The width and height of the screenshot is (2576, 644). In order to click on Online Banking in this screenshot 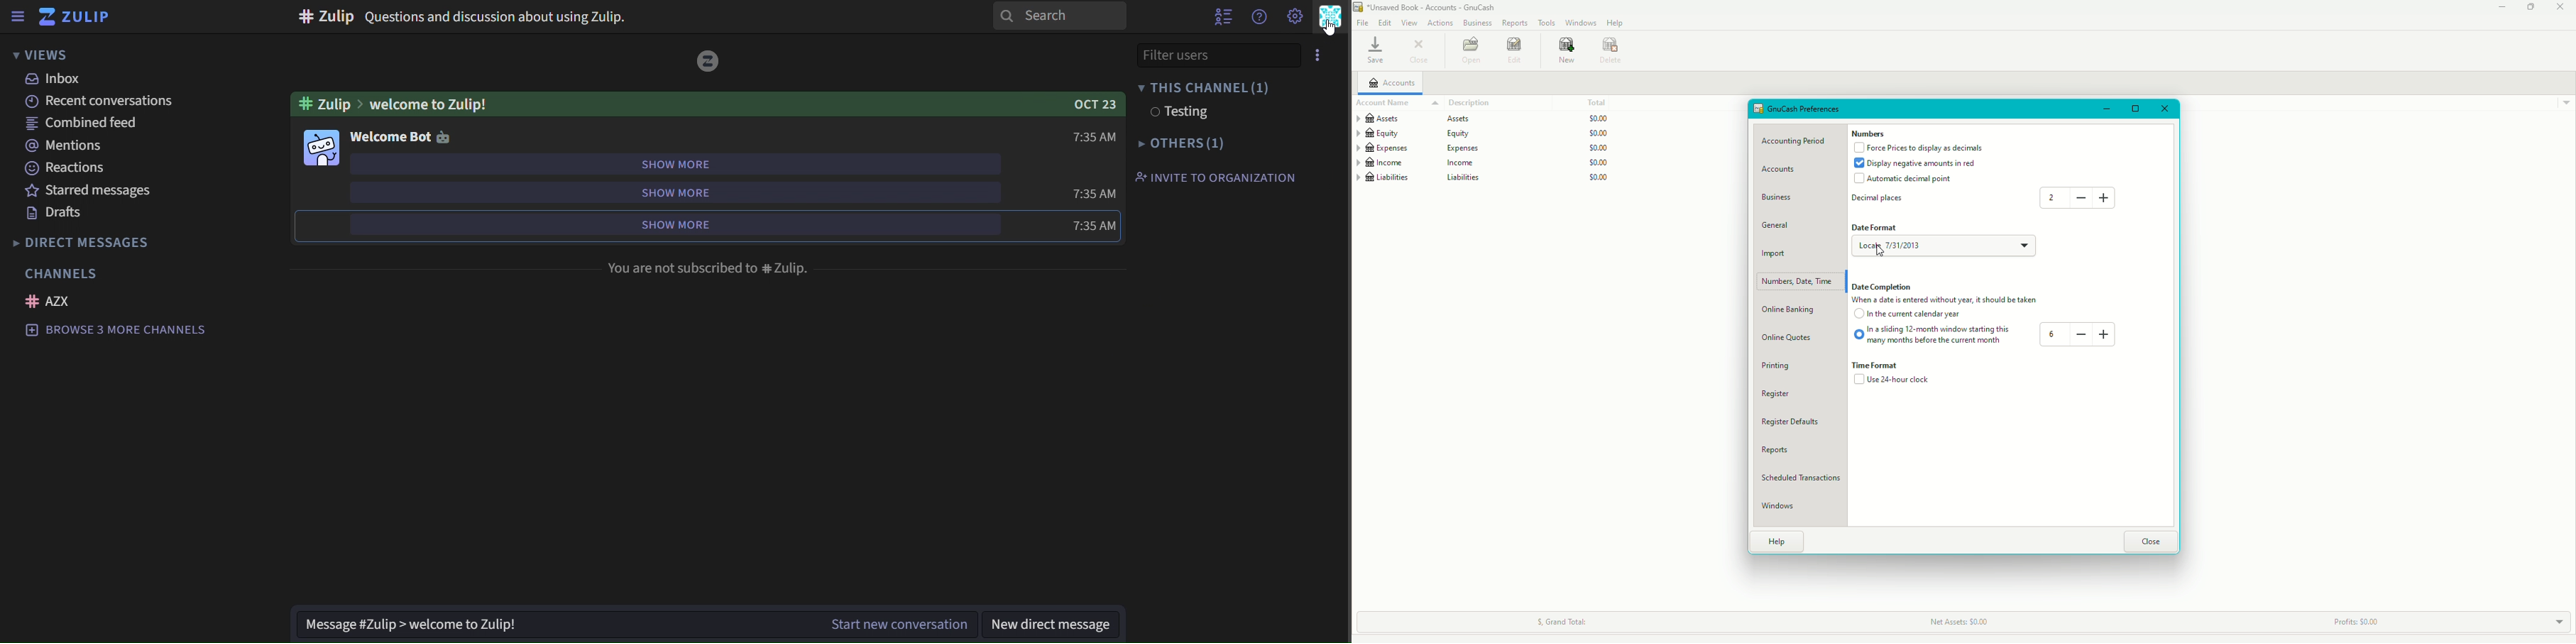, I will do `click(1796, 310)`.